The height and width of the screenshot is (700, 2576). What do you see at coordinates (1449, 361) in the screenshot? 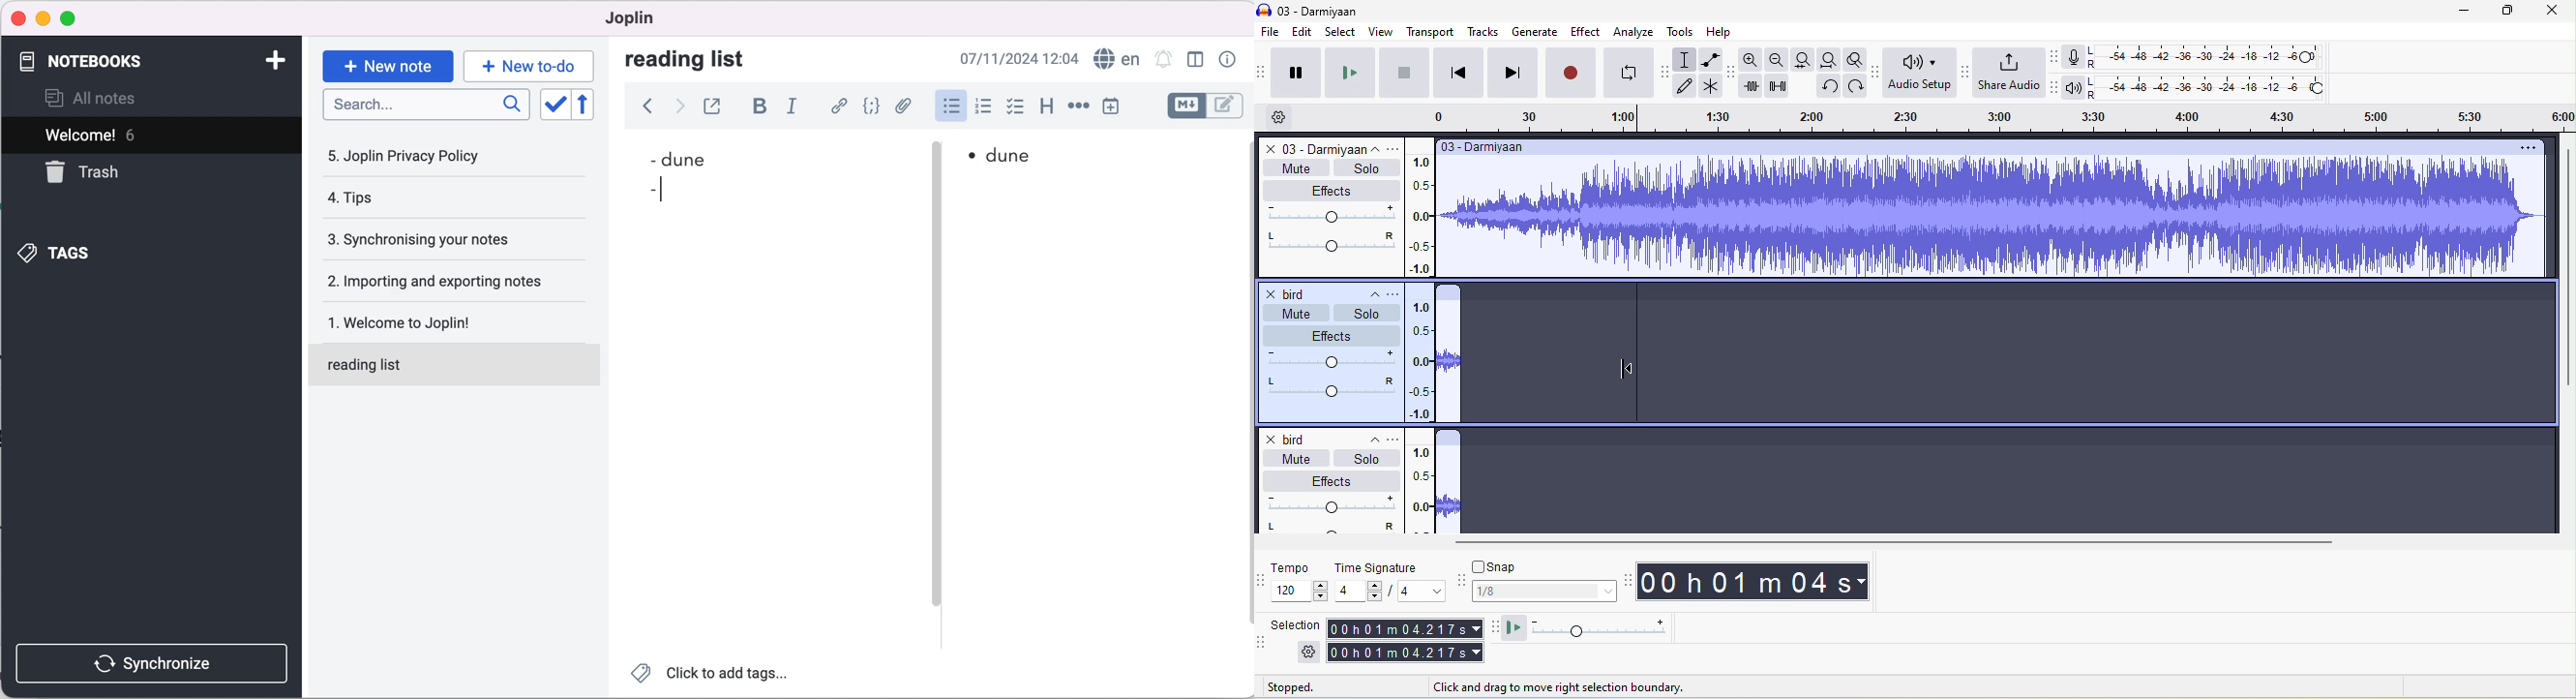
I see `audio` at bounding box center [1449, 361].